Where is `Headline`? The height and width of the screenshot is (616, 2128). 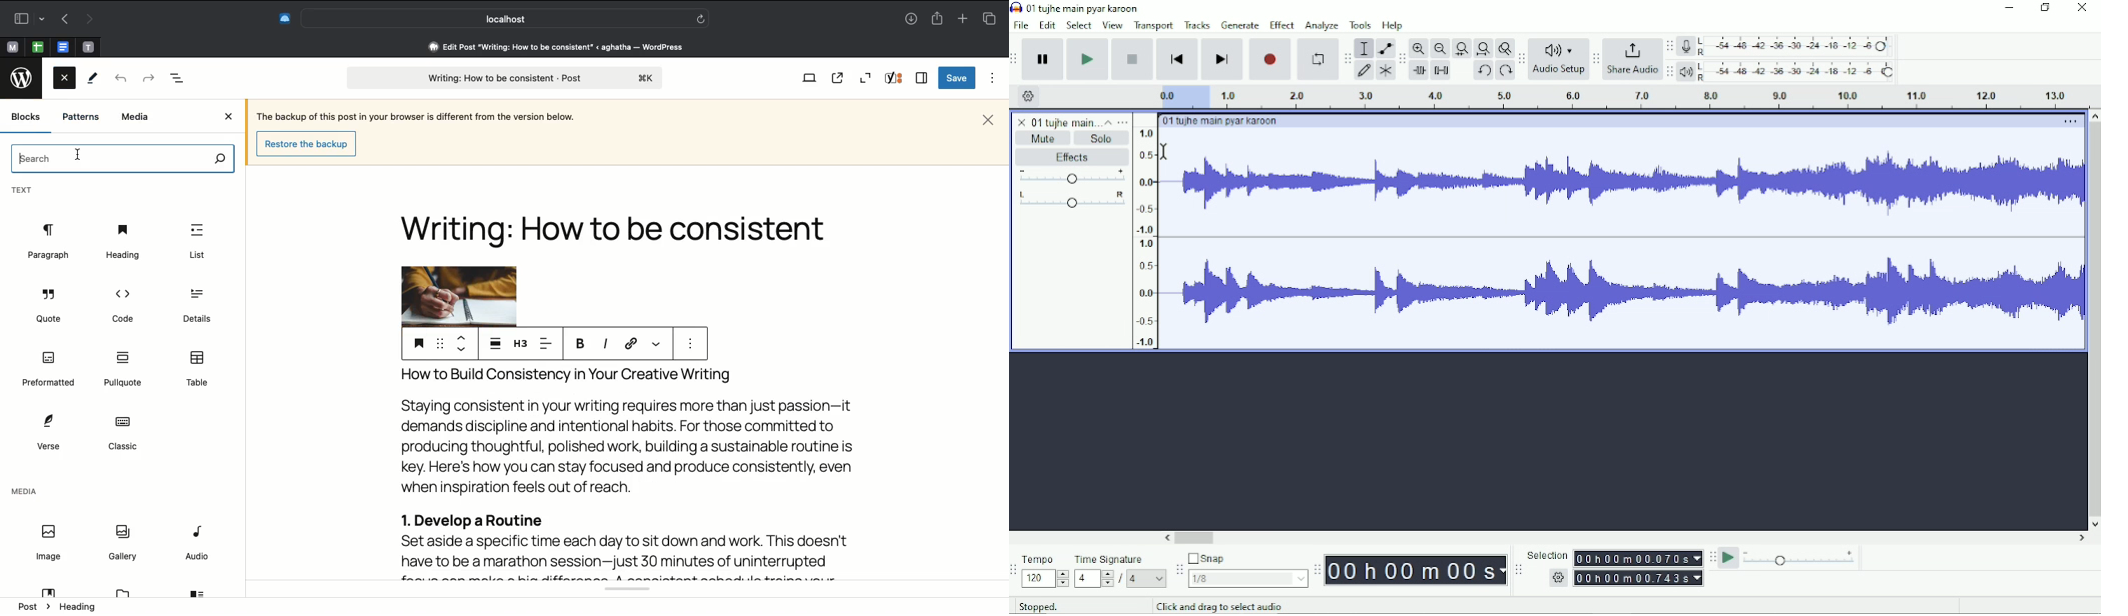 Headline is located at coordinates (619, 217).